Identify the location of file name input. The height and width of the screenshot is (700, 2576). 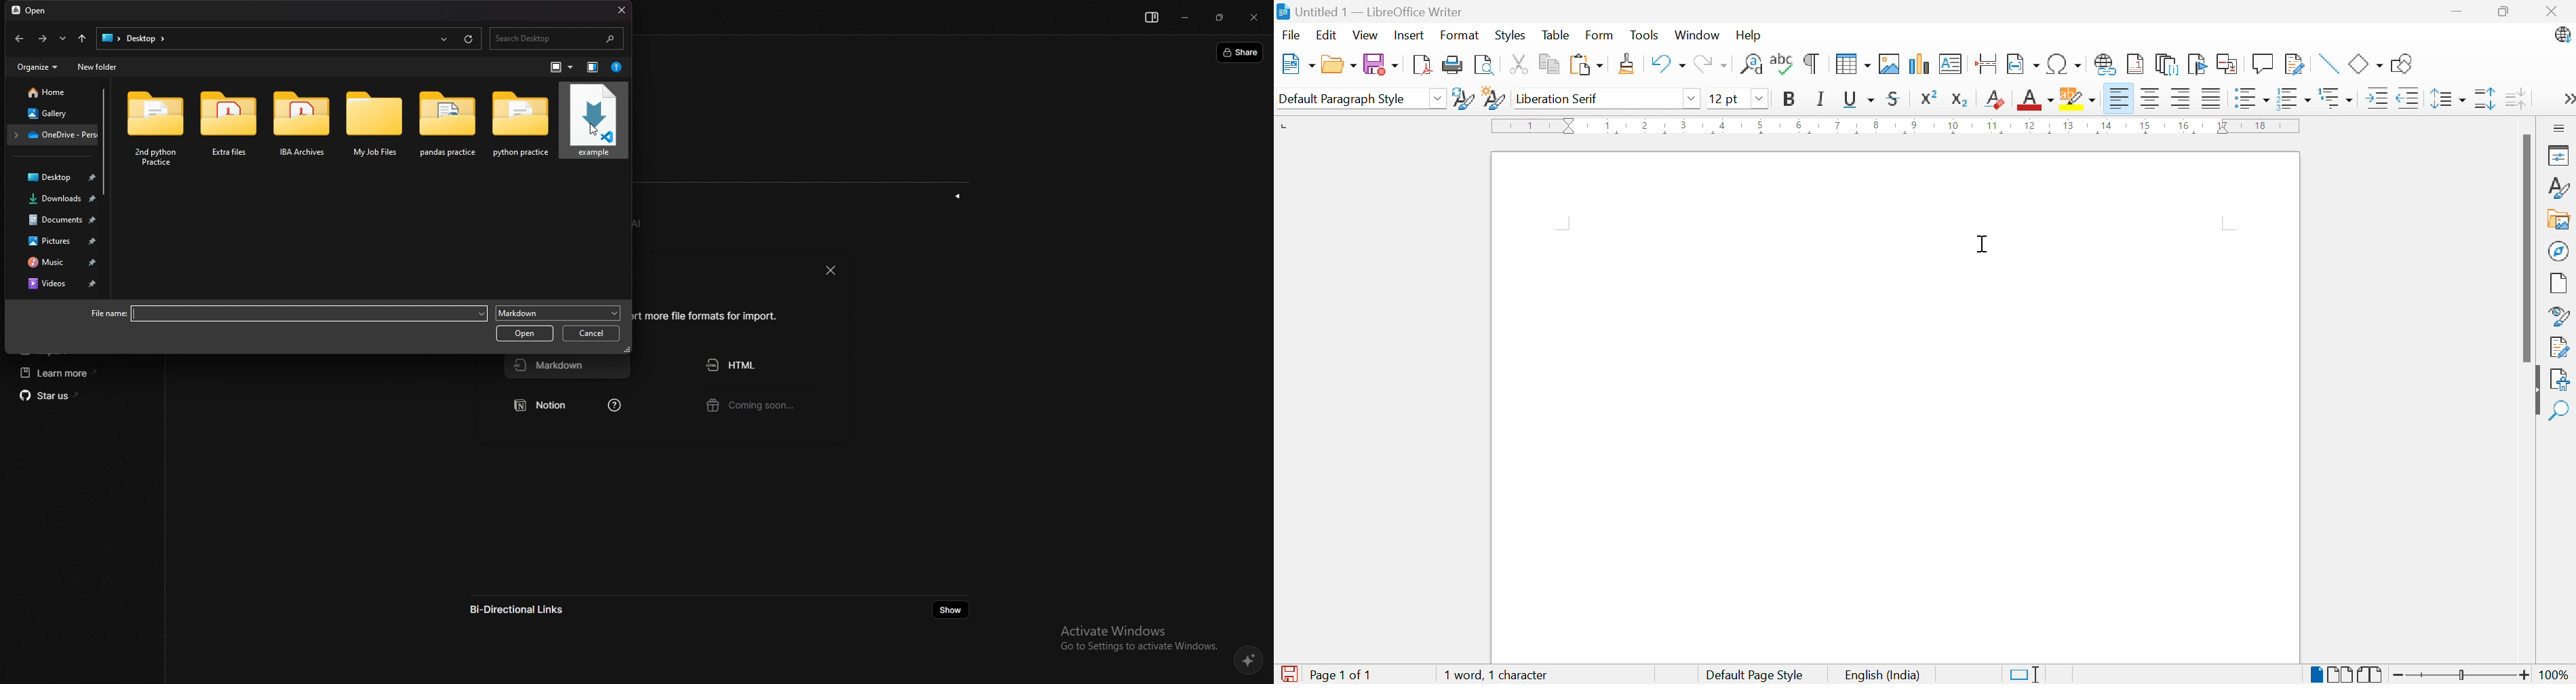
(310, 313).